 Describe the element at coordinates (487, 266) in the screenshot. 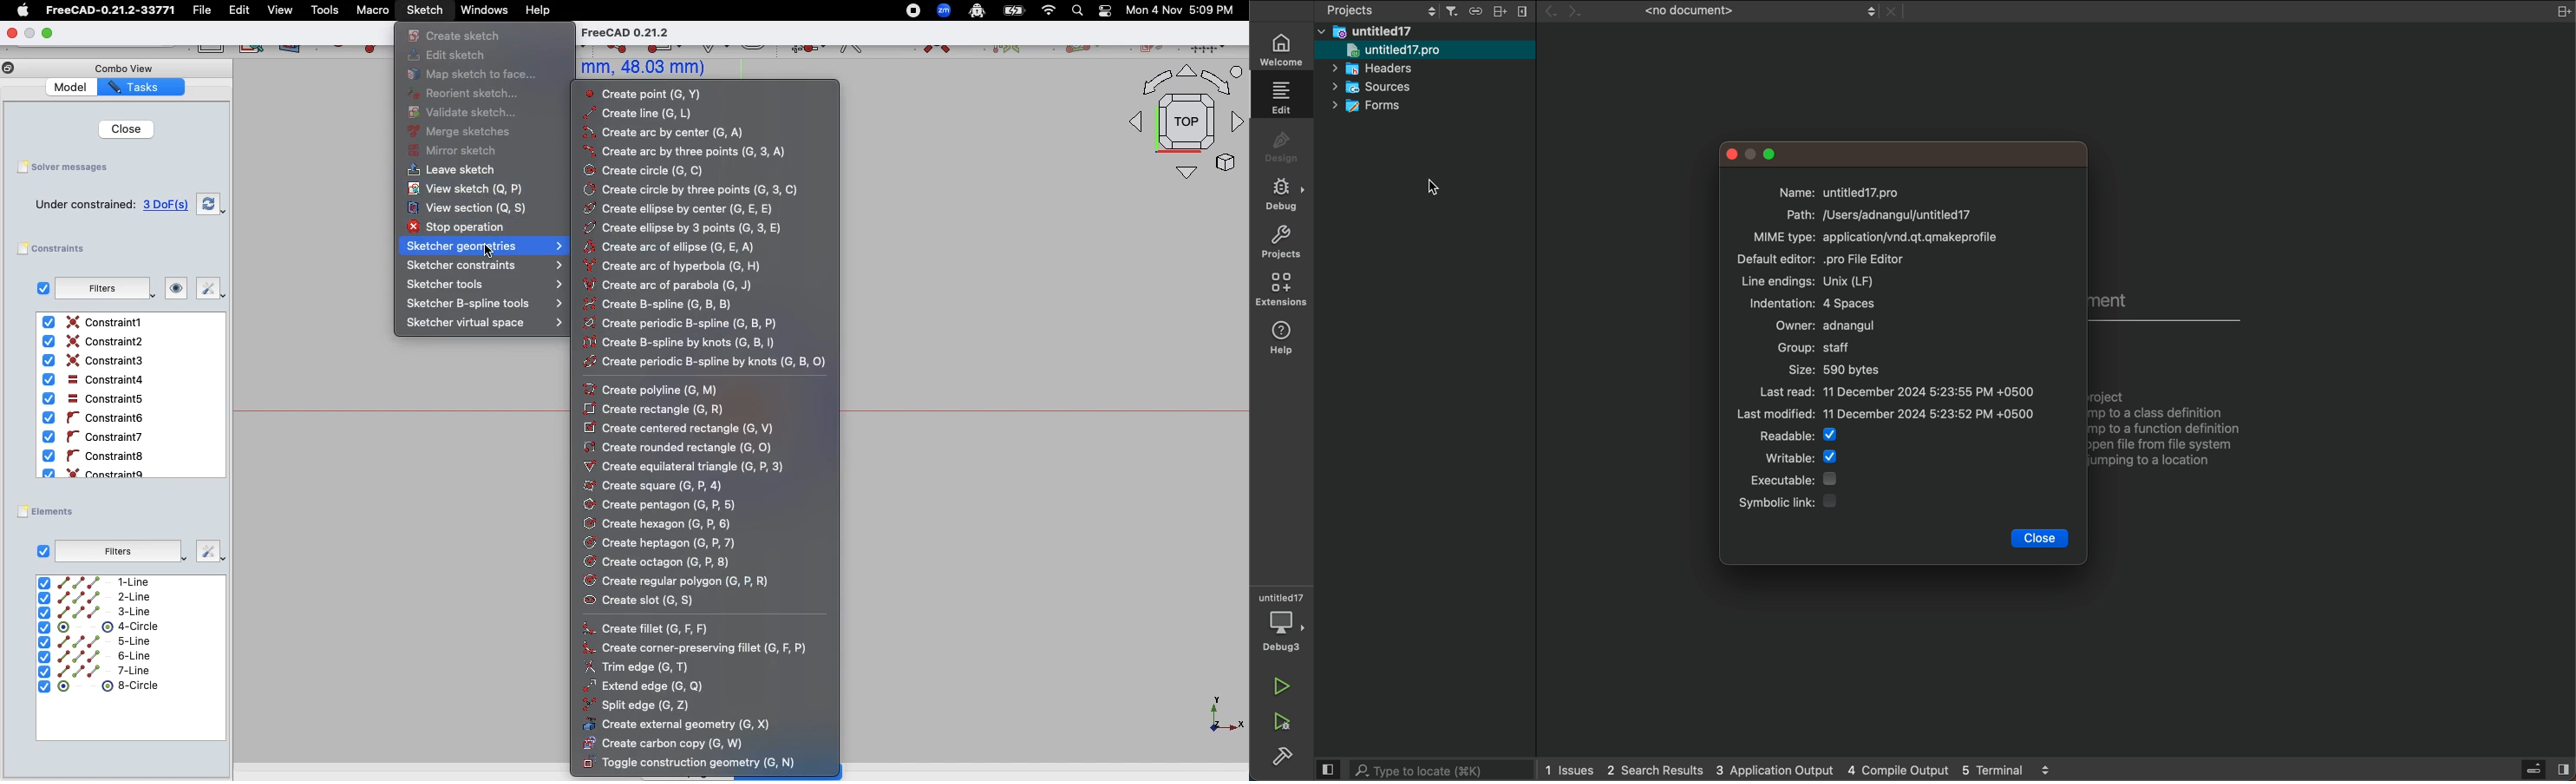

I see `Sketcher constraints` at that location.